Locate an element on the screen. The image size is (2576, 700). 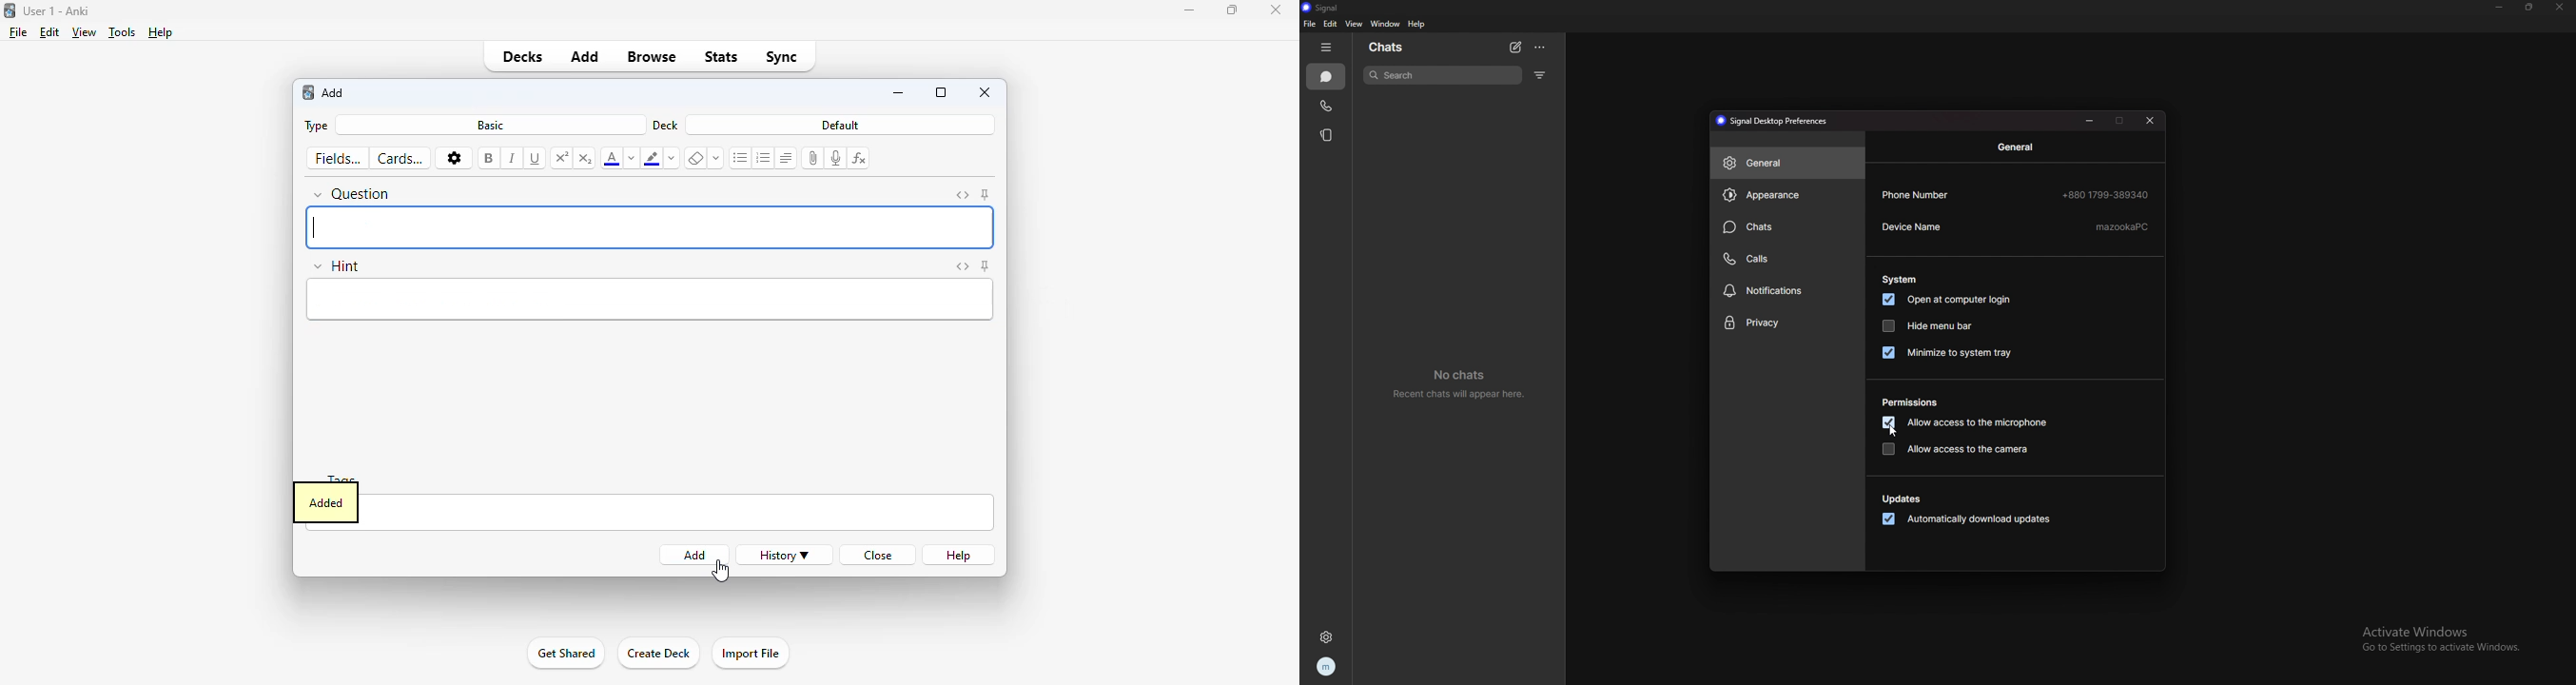
Added is located at coordinates (323, 501).